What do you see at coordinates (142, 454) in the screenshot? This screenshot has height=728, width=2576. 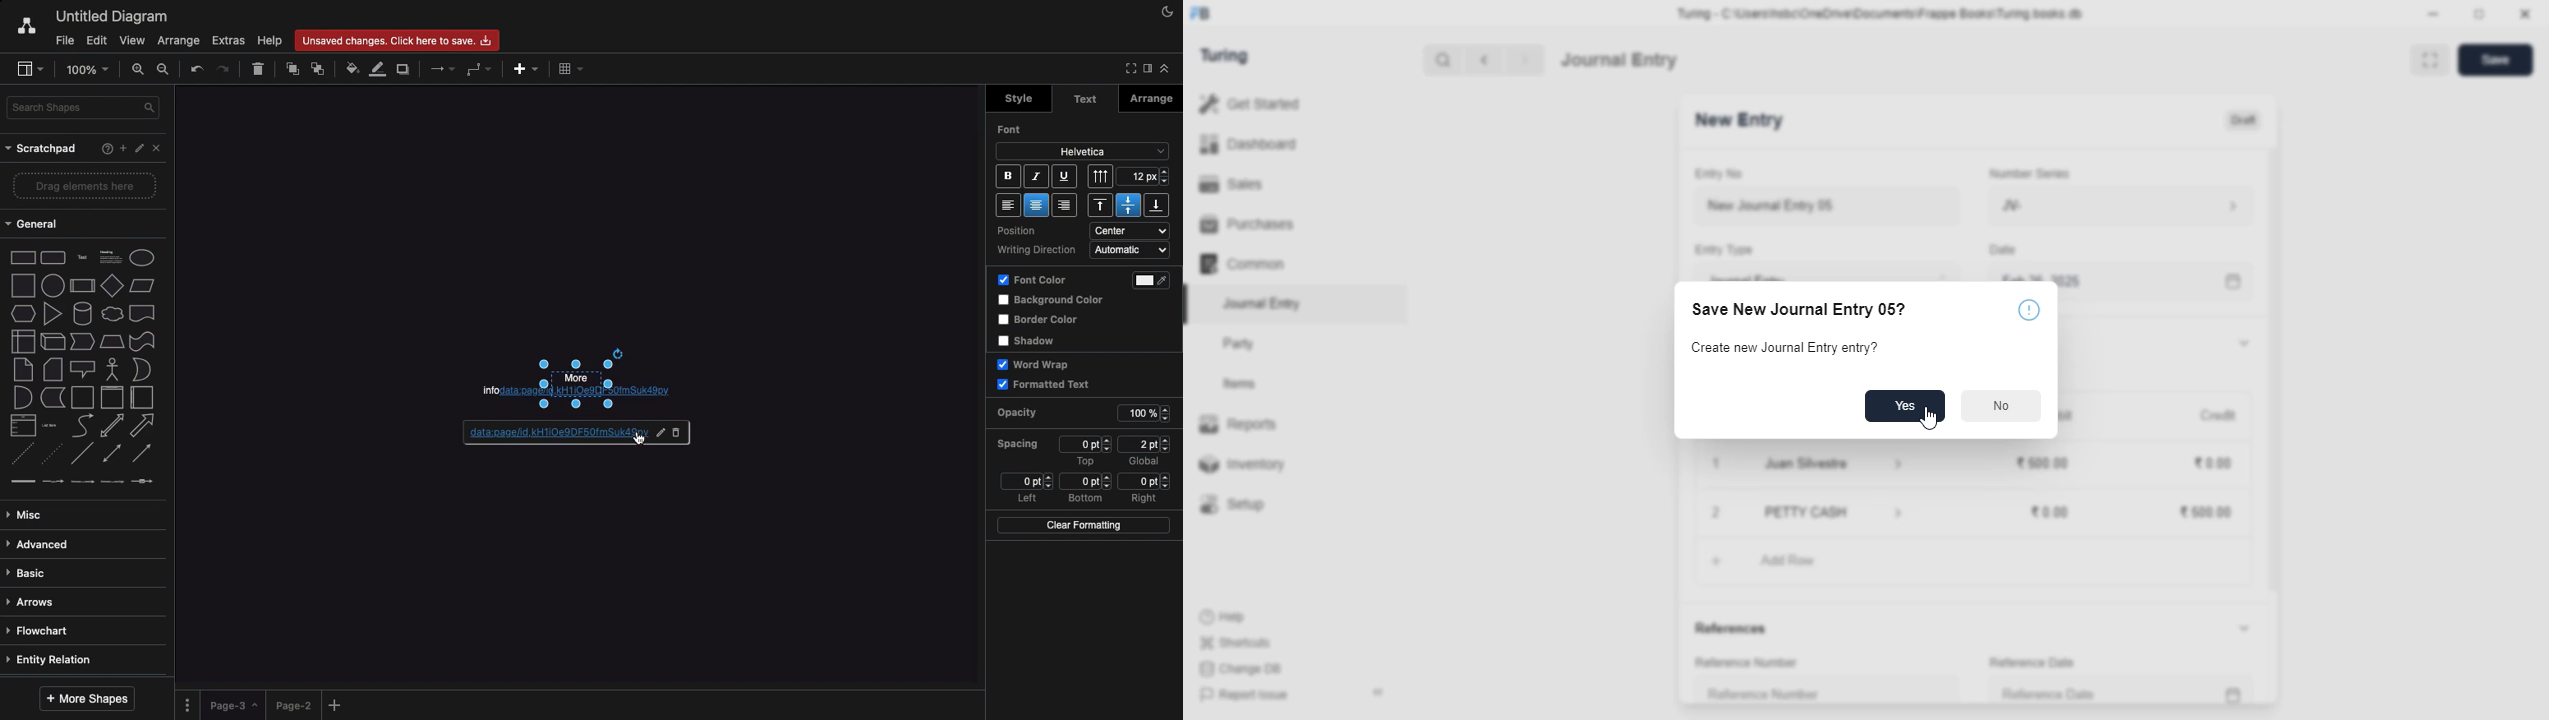 I see `directional connector` at bounding box center [142, 454].